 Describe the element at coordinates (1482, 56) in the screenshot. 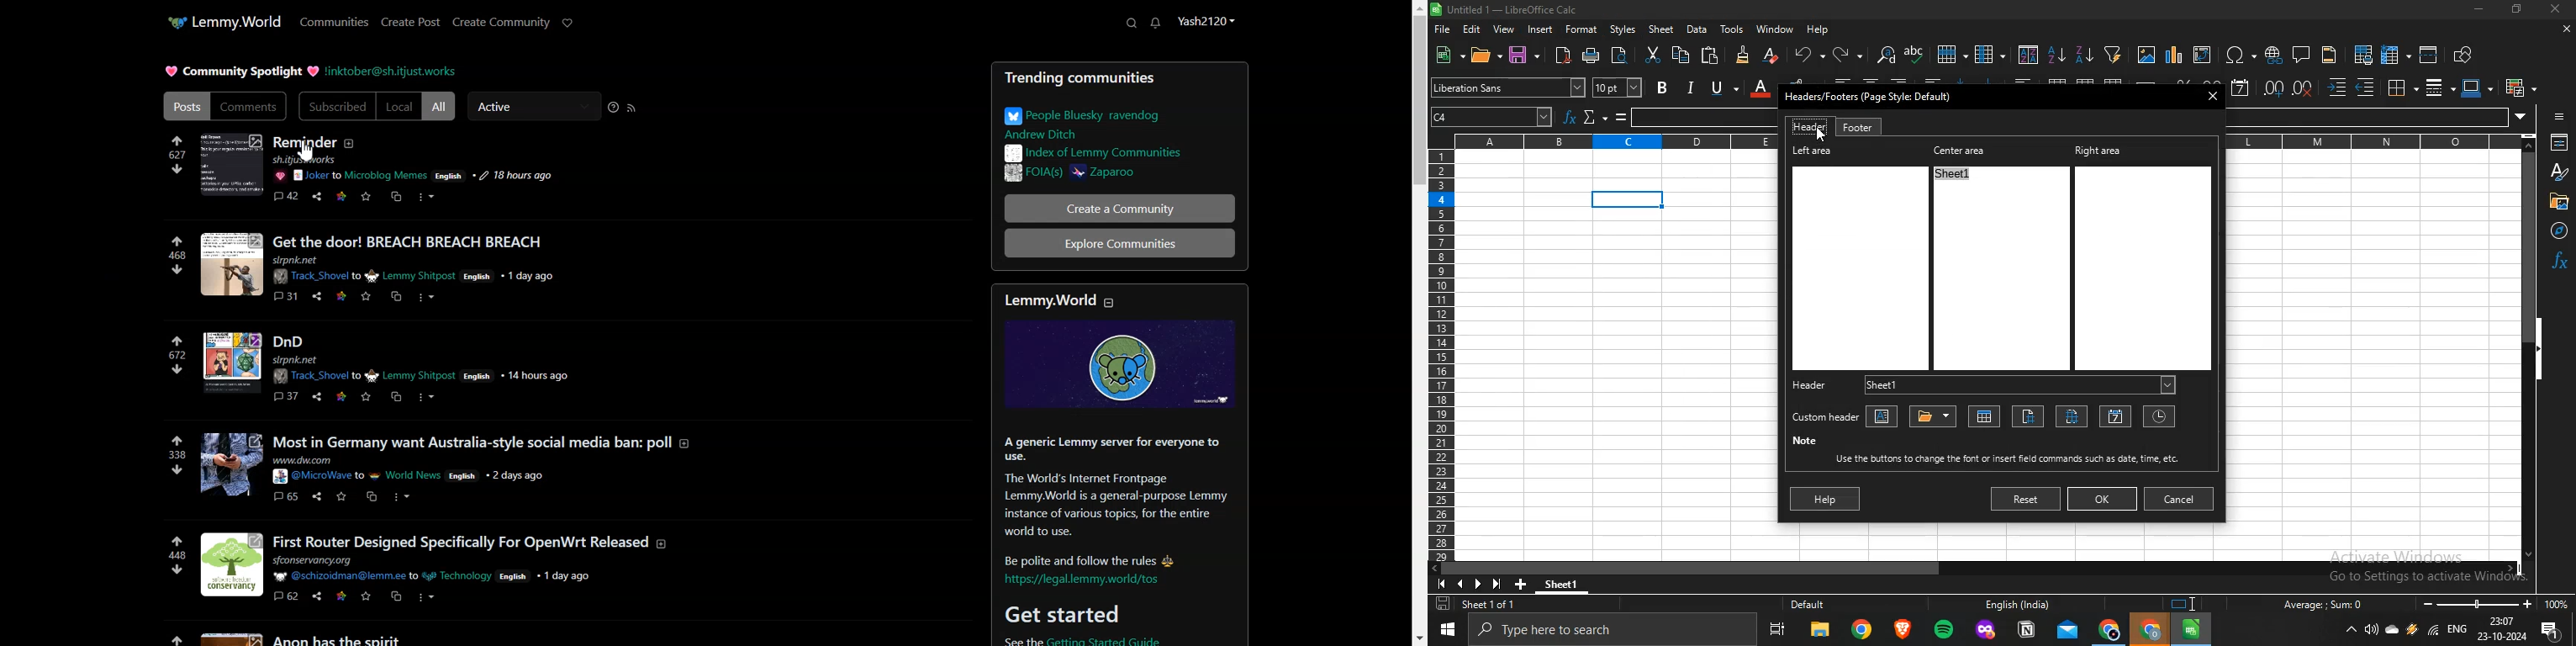

I see `open` at that location.